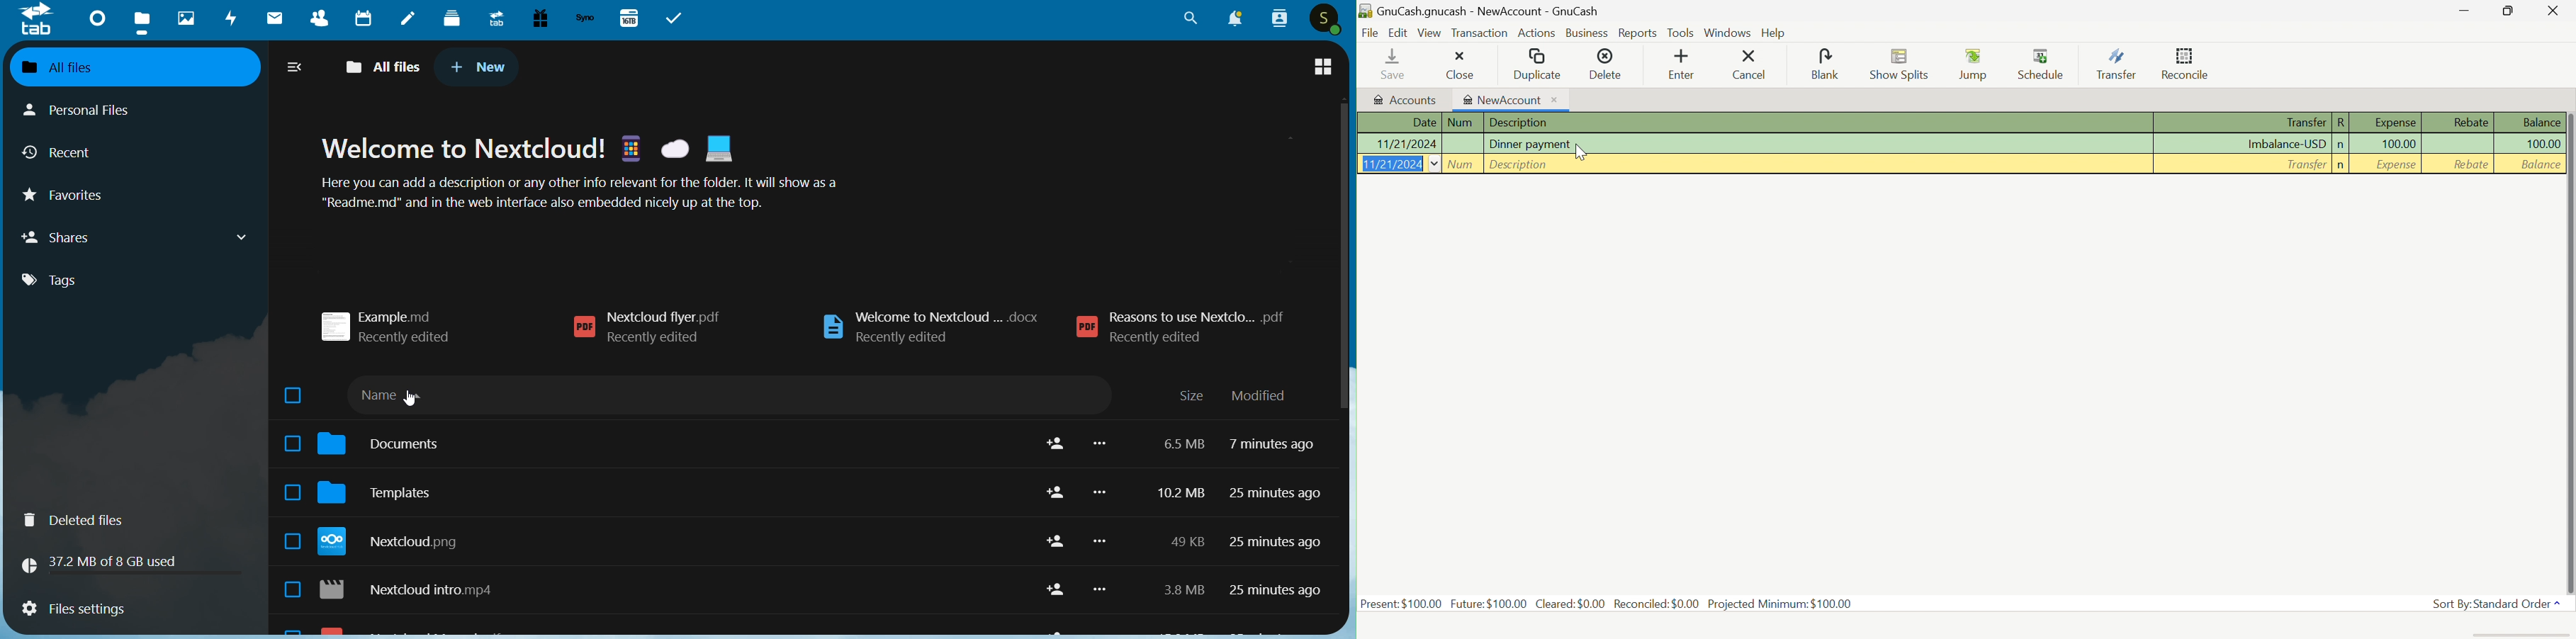 This screenshot has width=2576, height=644. What do you see at coordinates (1235, 18) in the screenshot?
I see `Notification` at bounding box center [1235, 18].